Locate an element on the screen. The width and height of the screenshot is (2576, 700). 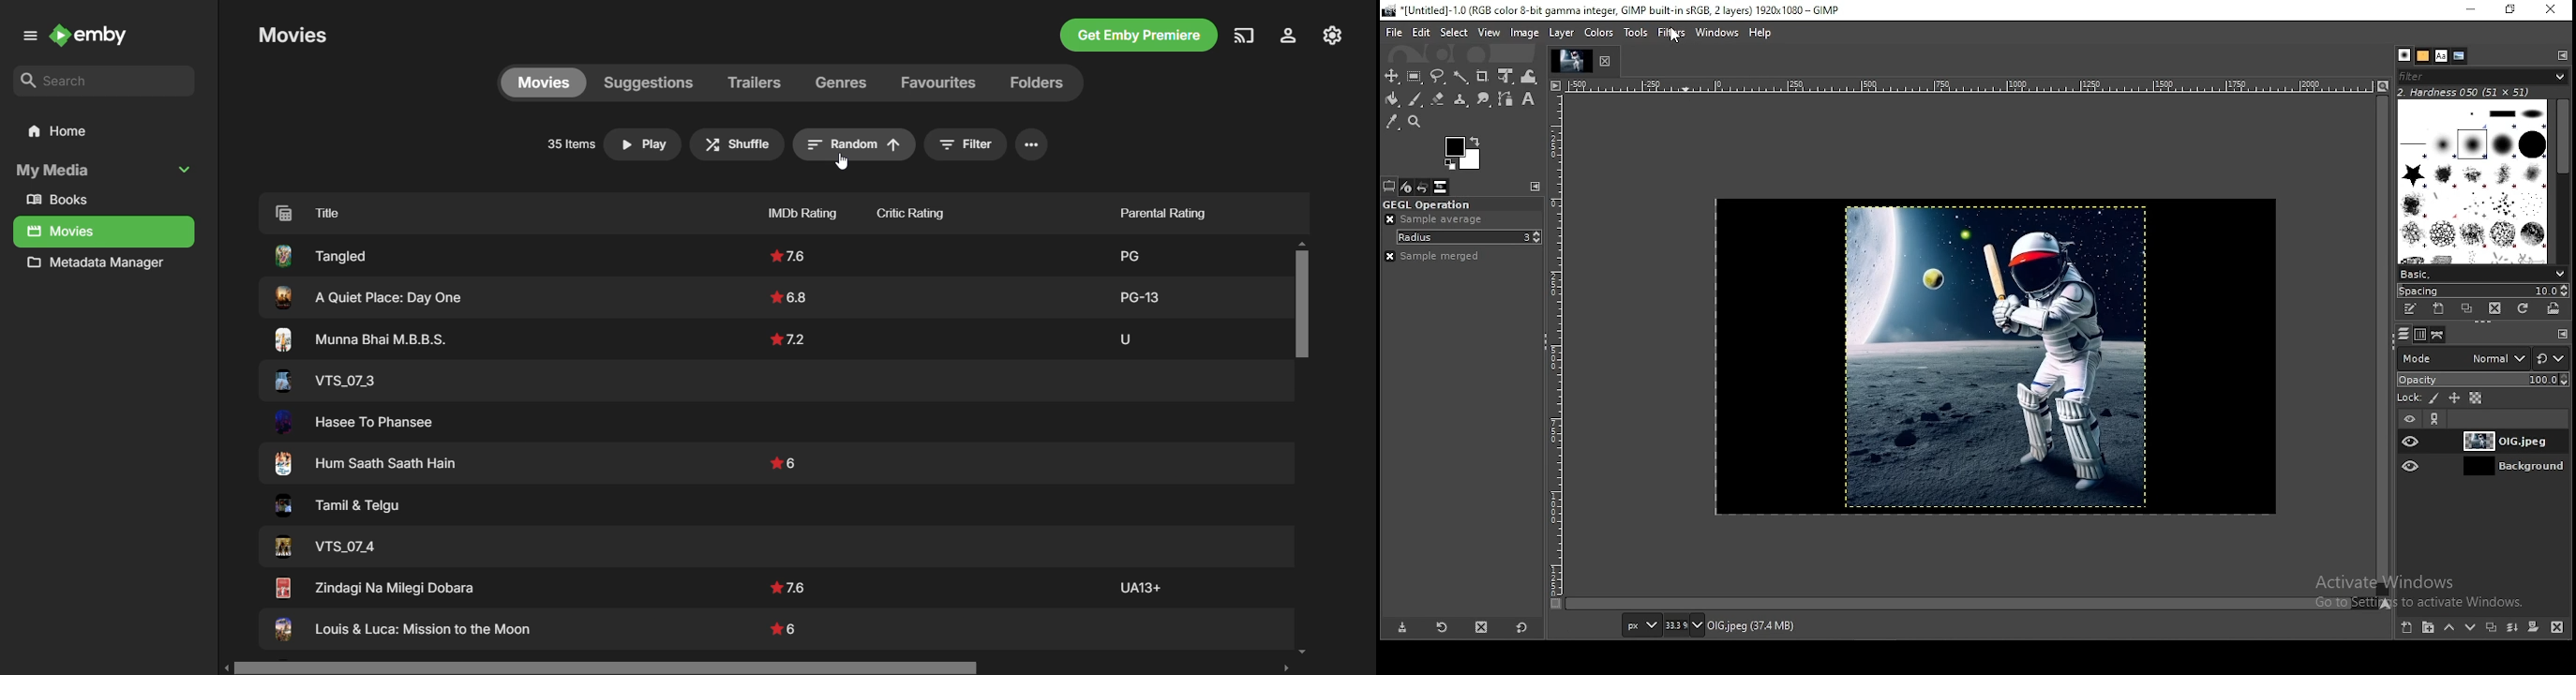
restore tool preset is located at coordinates (1445, 630).